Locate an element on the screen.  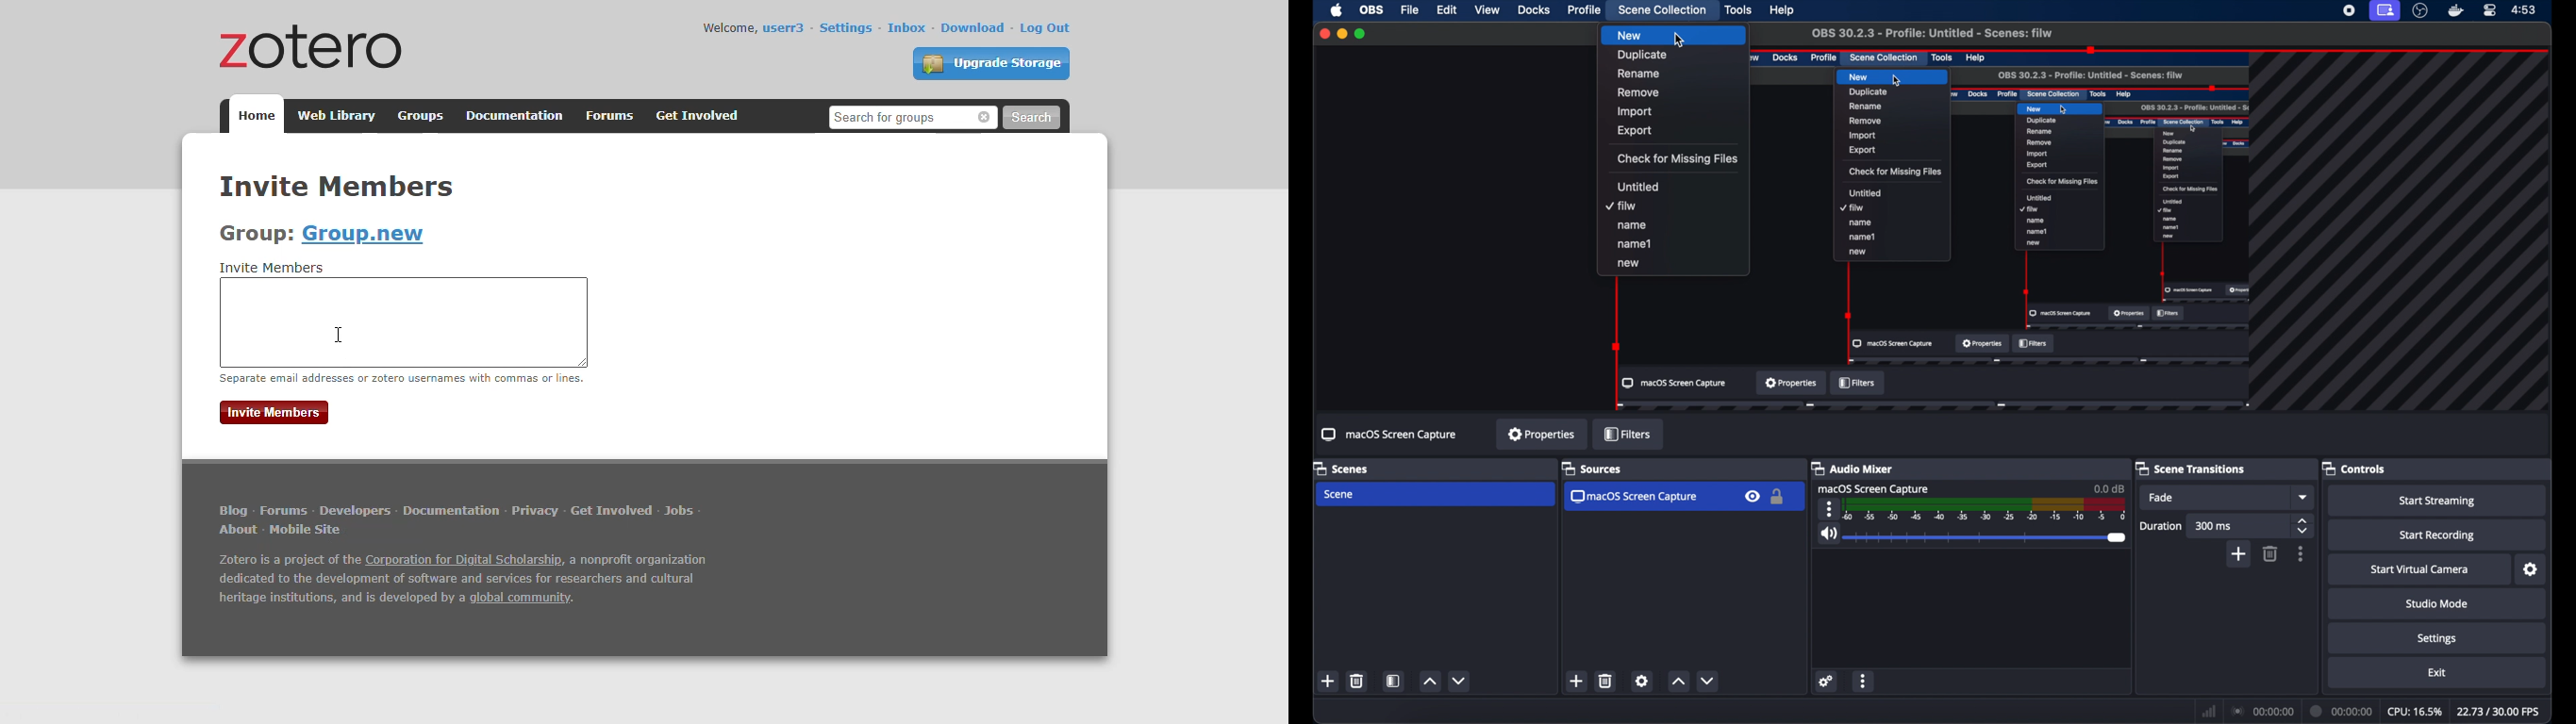
settings is located at coordinates (2531, 568).